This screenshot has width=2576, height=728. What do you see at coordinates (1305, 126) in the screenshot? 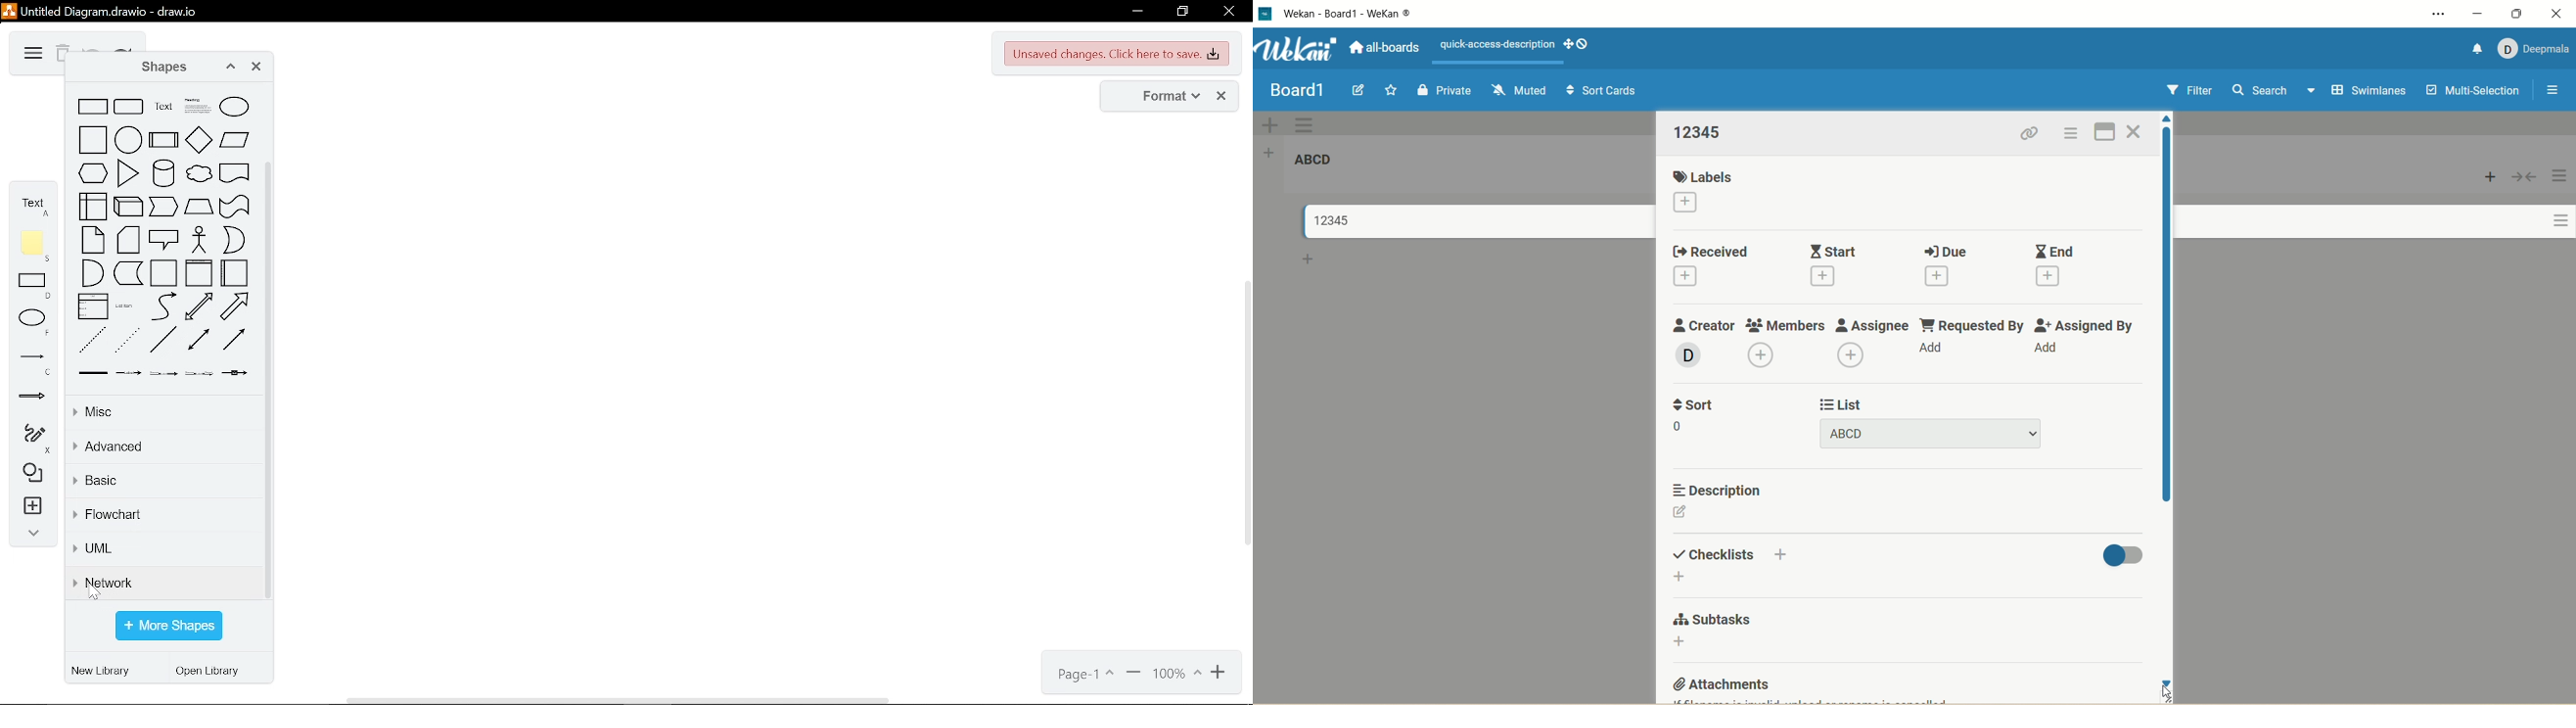
I see `swimlane actions` at bounding box center [1305, 126].